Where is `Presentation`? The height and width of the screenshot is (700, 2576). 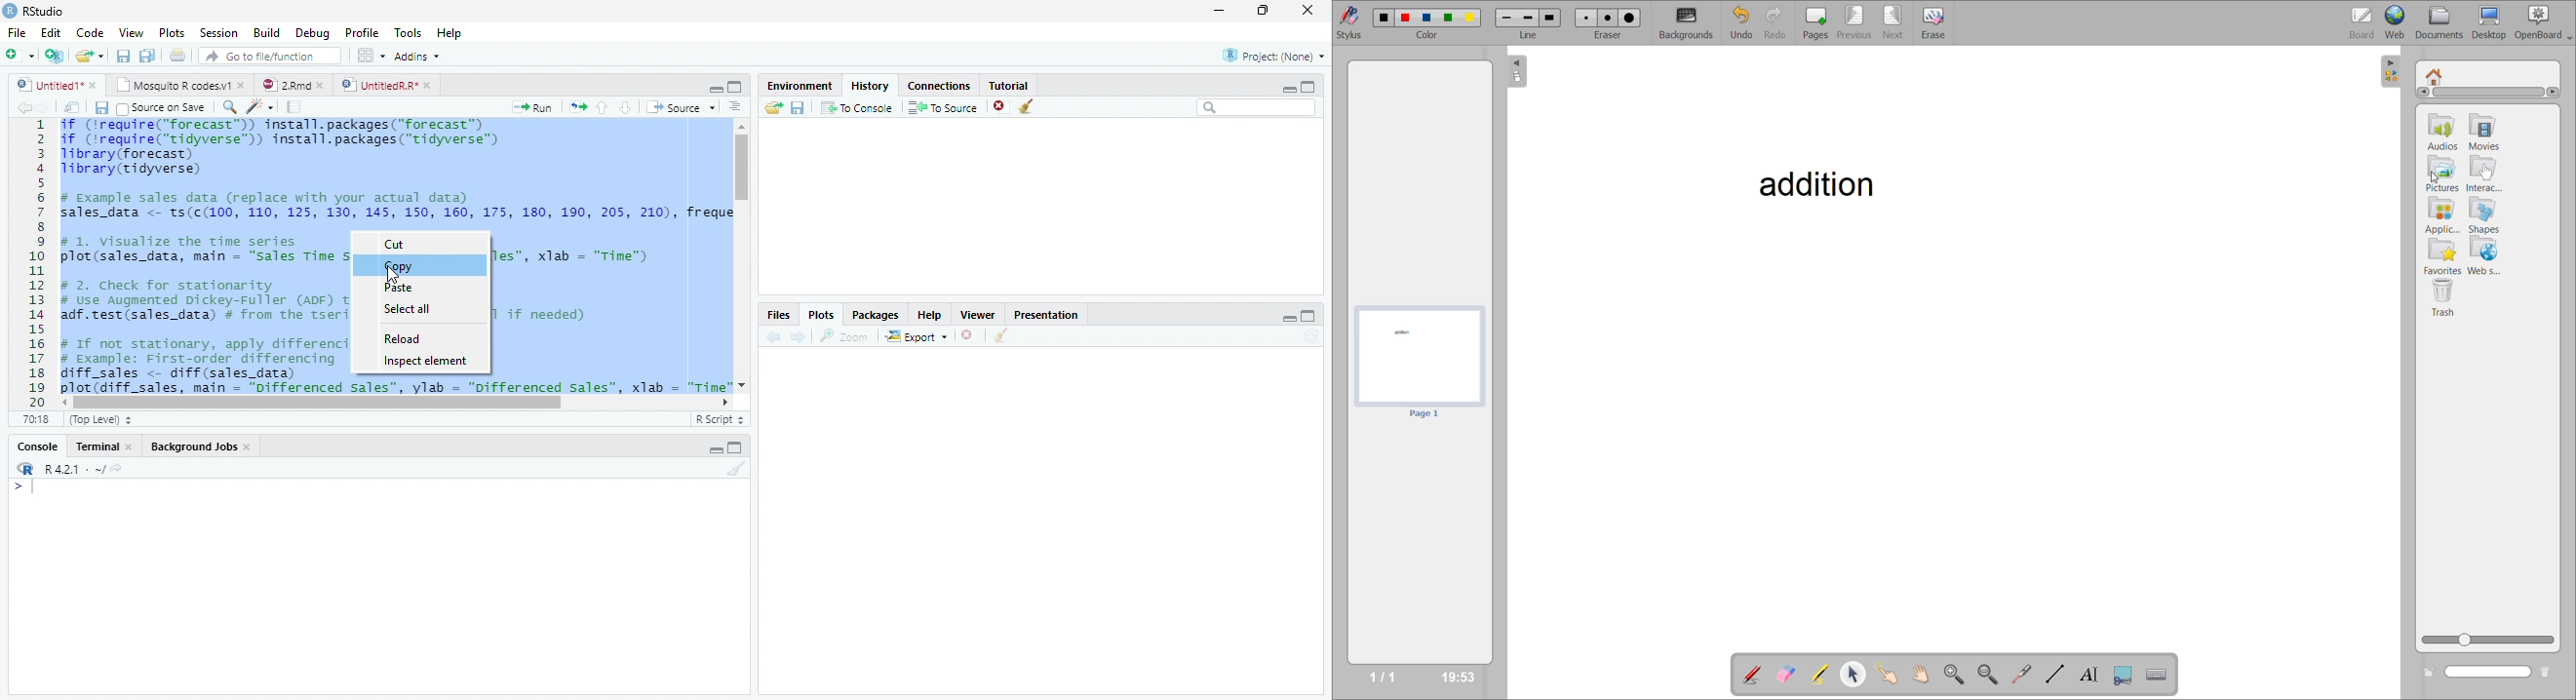 Presentation is located at coordinates (1046, 315).